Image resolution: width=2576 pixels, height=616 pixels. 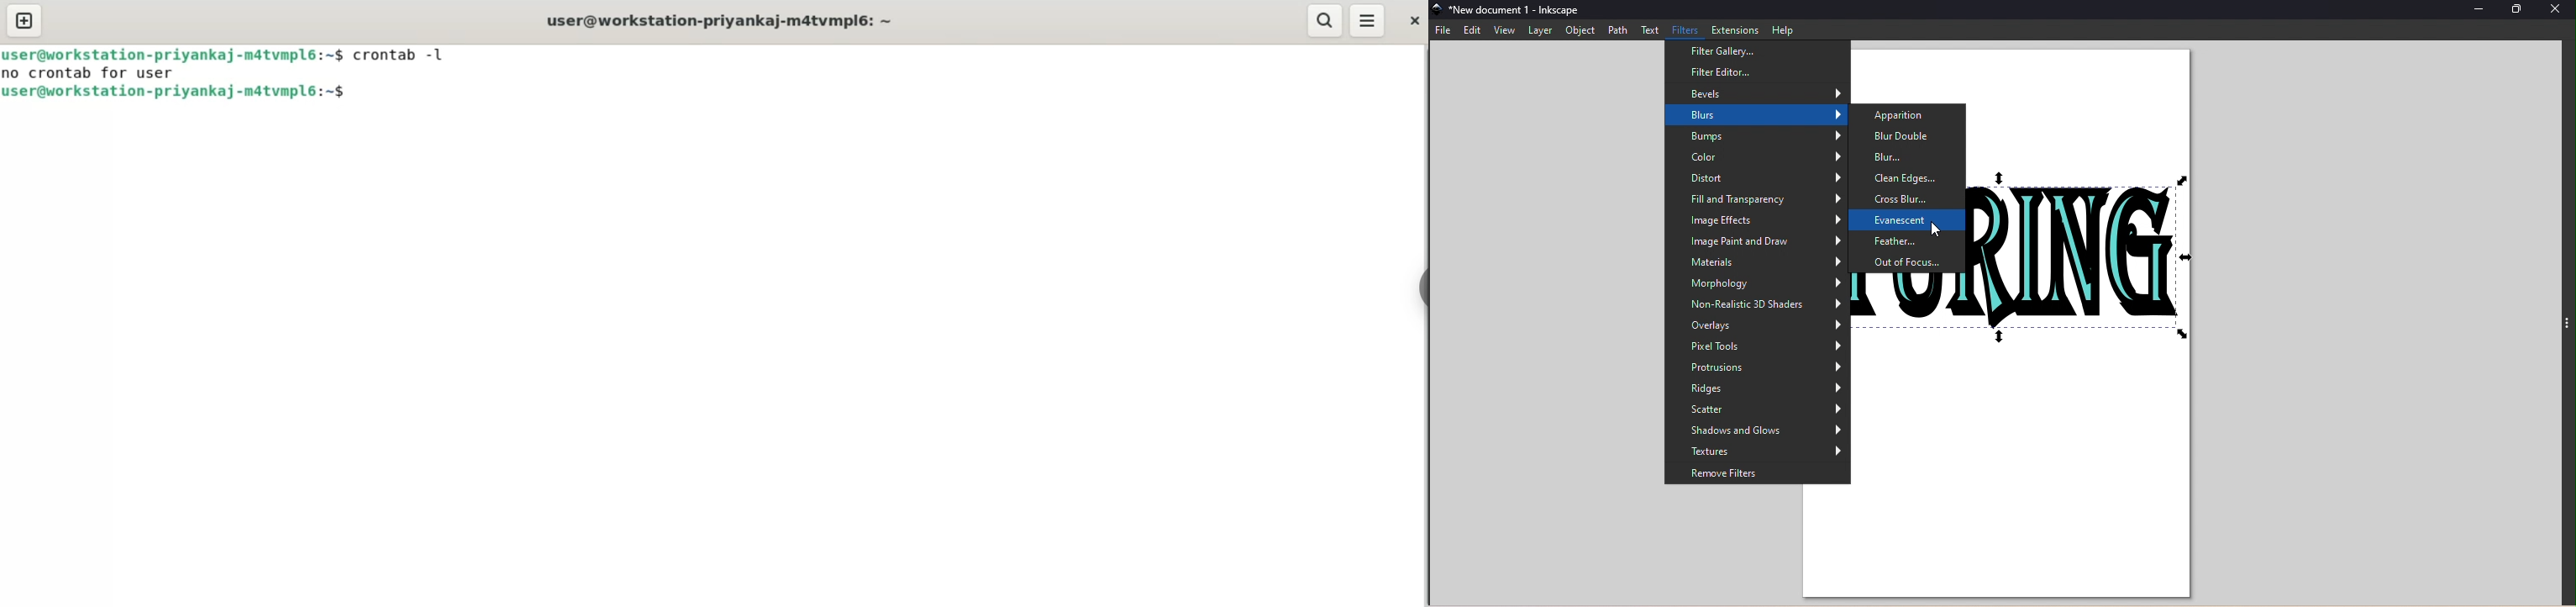 What do you see at coordinates (1755, 325) in the screenshot?
I see `Overlays` at bounding box center [1755, 325].